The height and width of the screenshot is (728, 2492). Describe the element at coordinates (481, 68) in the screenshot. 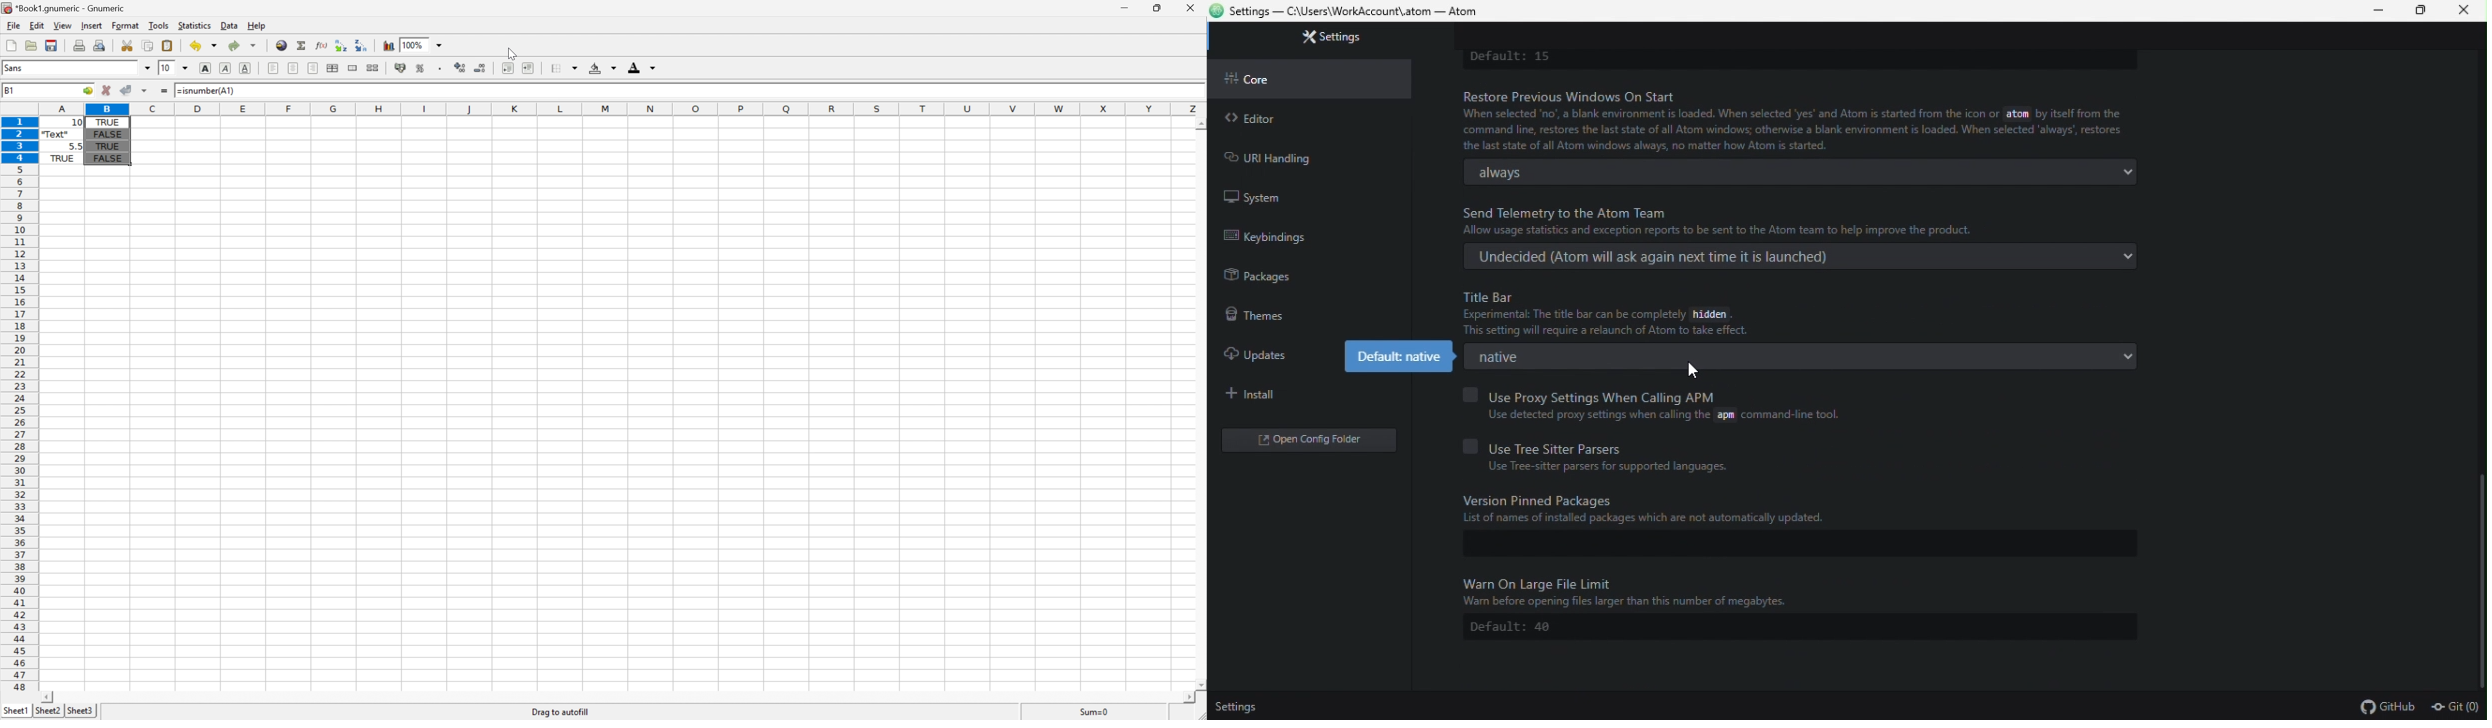

I see `Decrease number of decimals displayed` at that location.